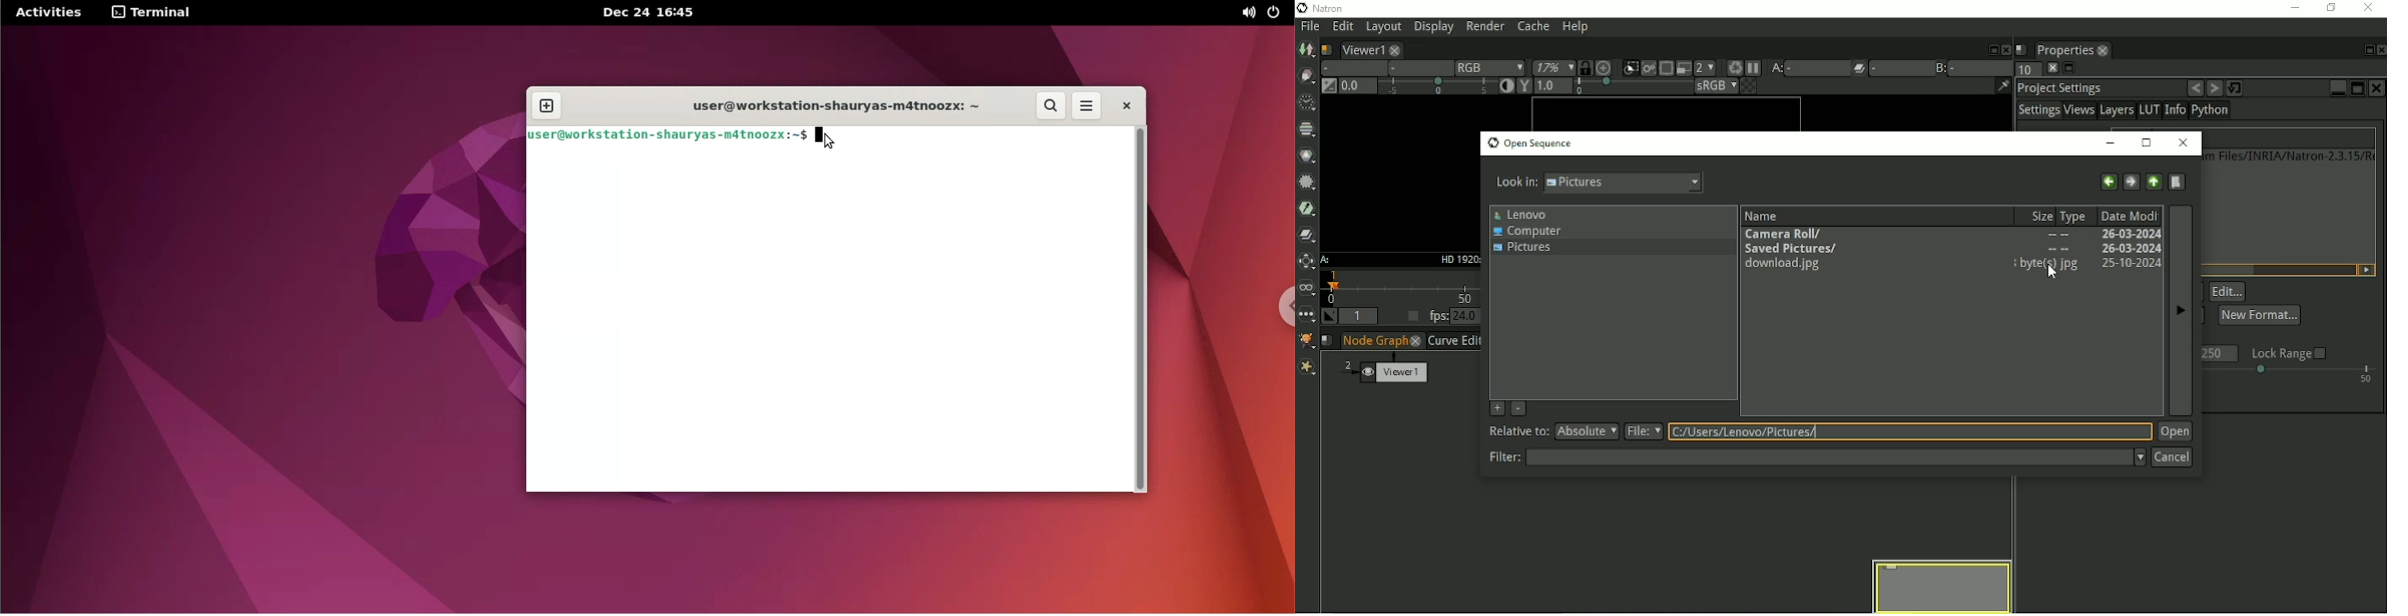 This screenshot has width=2408, height=616. Describe the element at coordinates (2291, 375) in the screenshot. I see `frame rate` at that location.